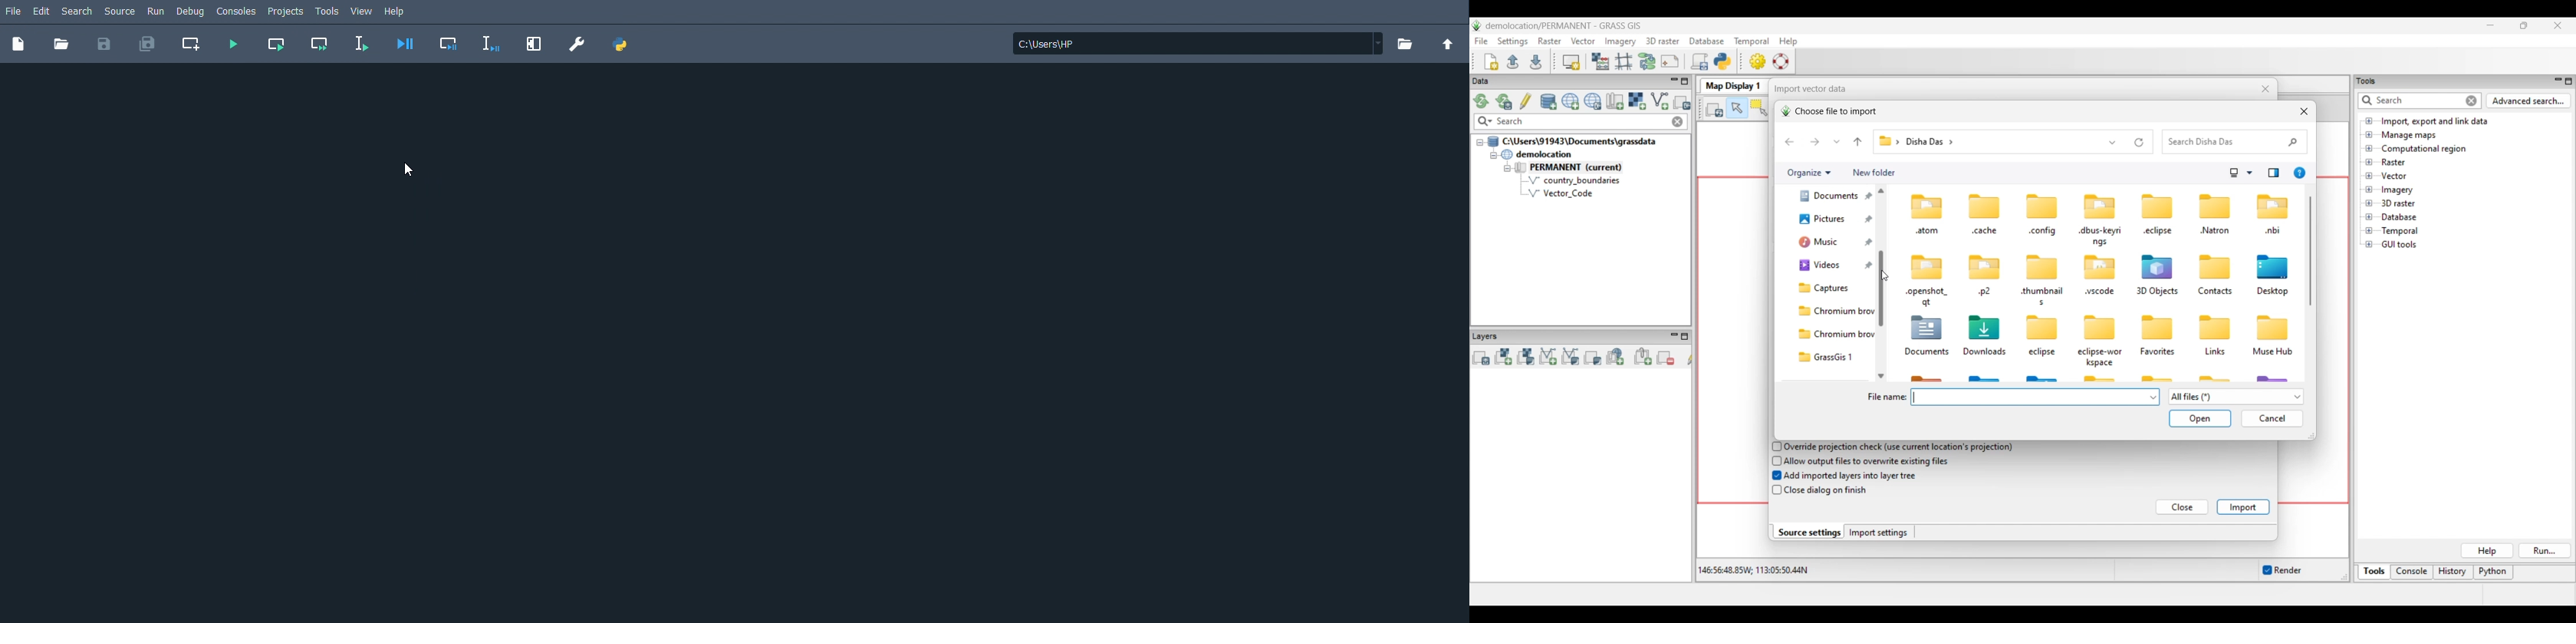 Image resolution: width=2576 pixels, height=644 pixels. What do you see at coordinates (287, 12) in the screenshot?
I see `Projects` at bounding box center [287, 12].